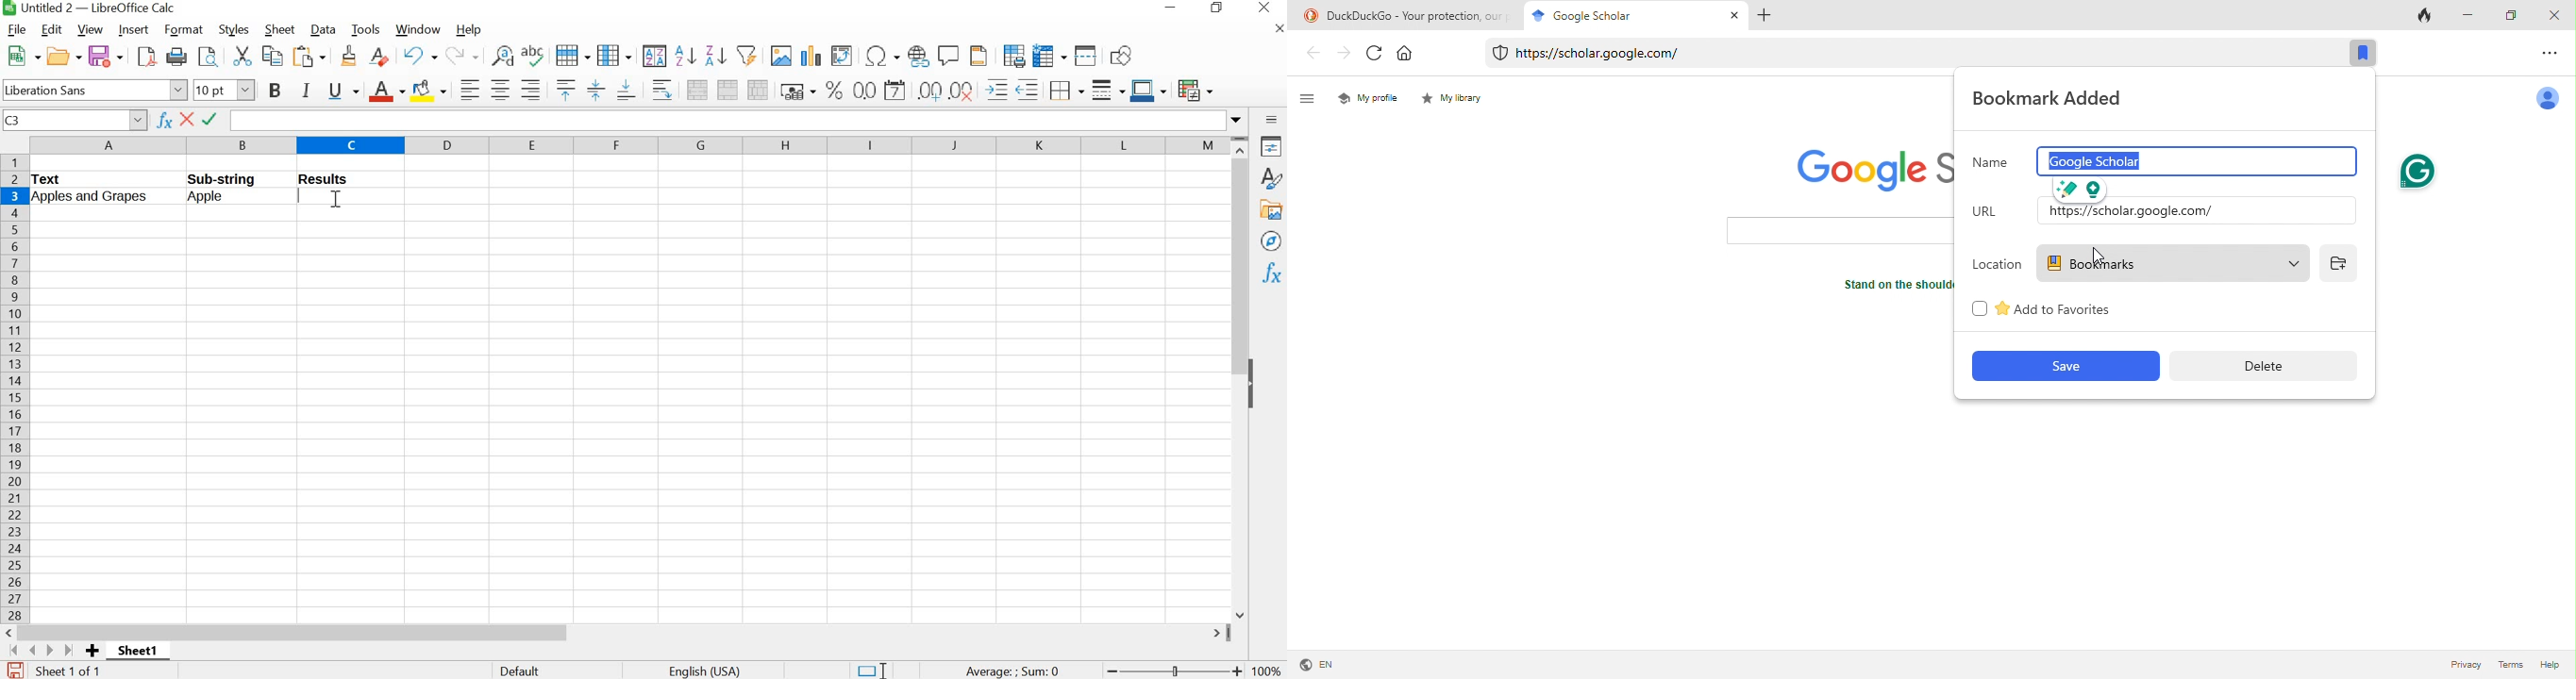  I want to click on formula, so click(1010, 671).